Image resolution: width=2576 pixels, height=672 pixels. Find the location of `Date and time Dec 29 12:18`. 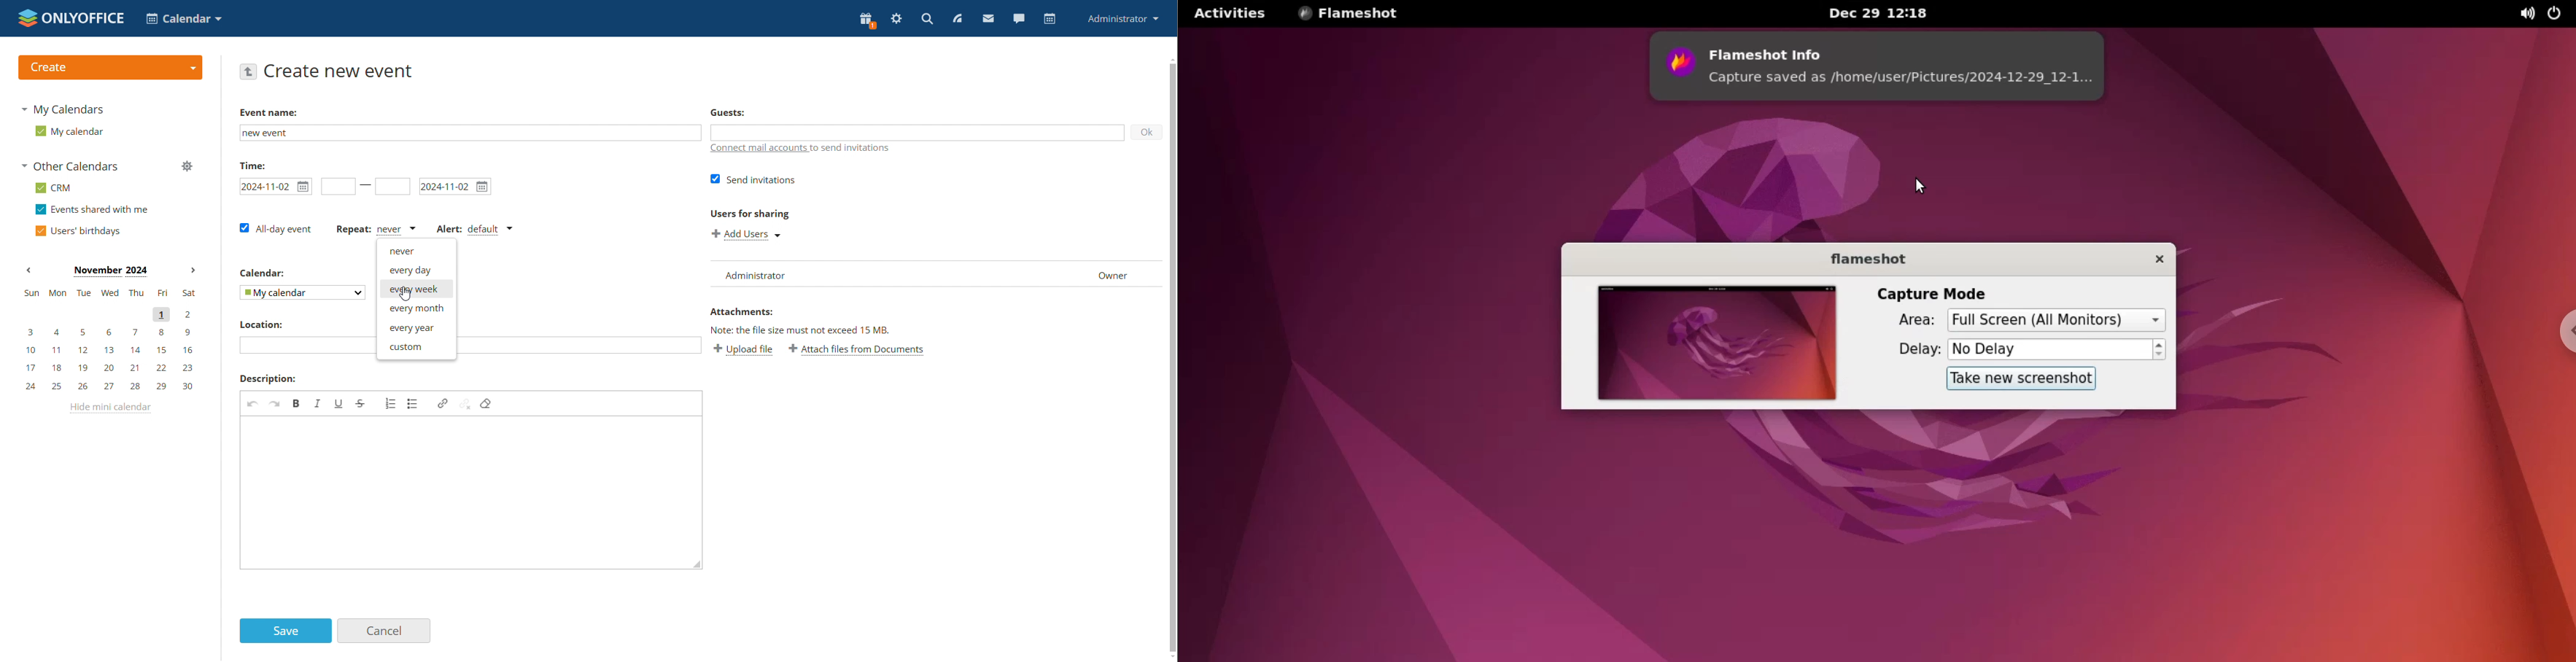

Date and time Dec 29 12:18 is located at coordinates (1880, 14).